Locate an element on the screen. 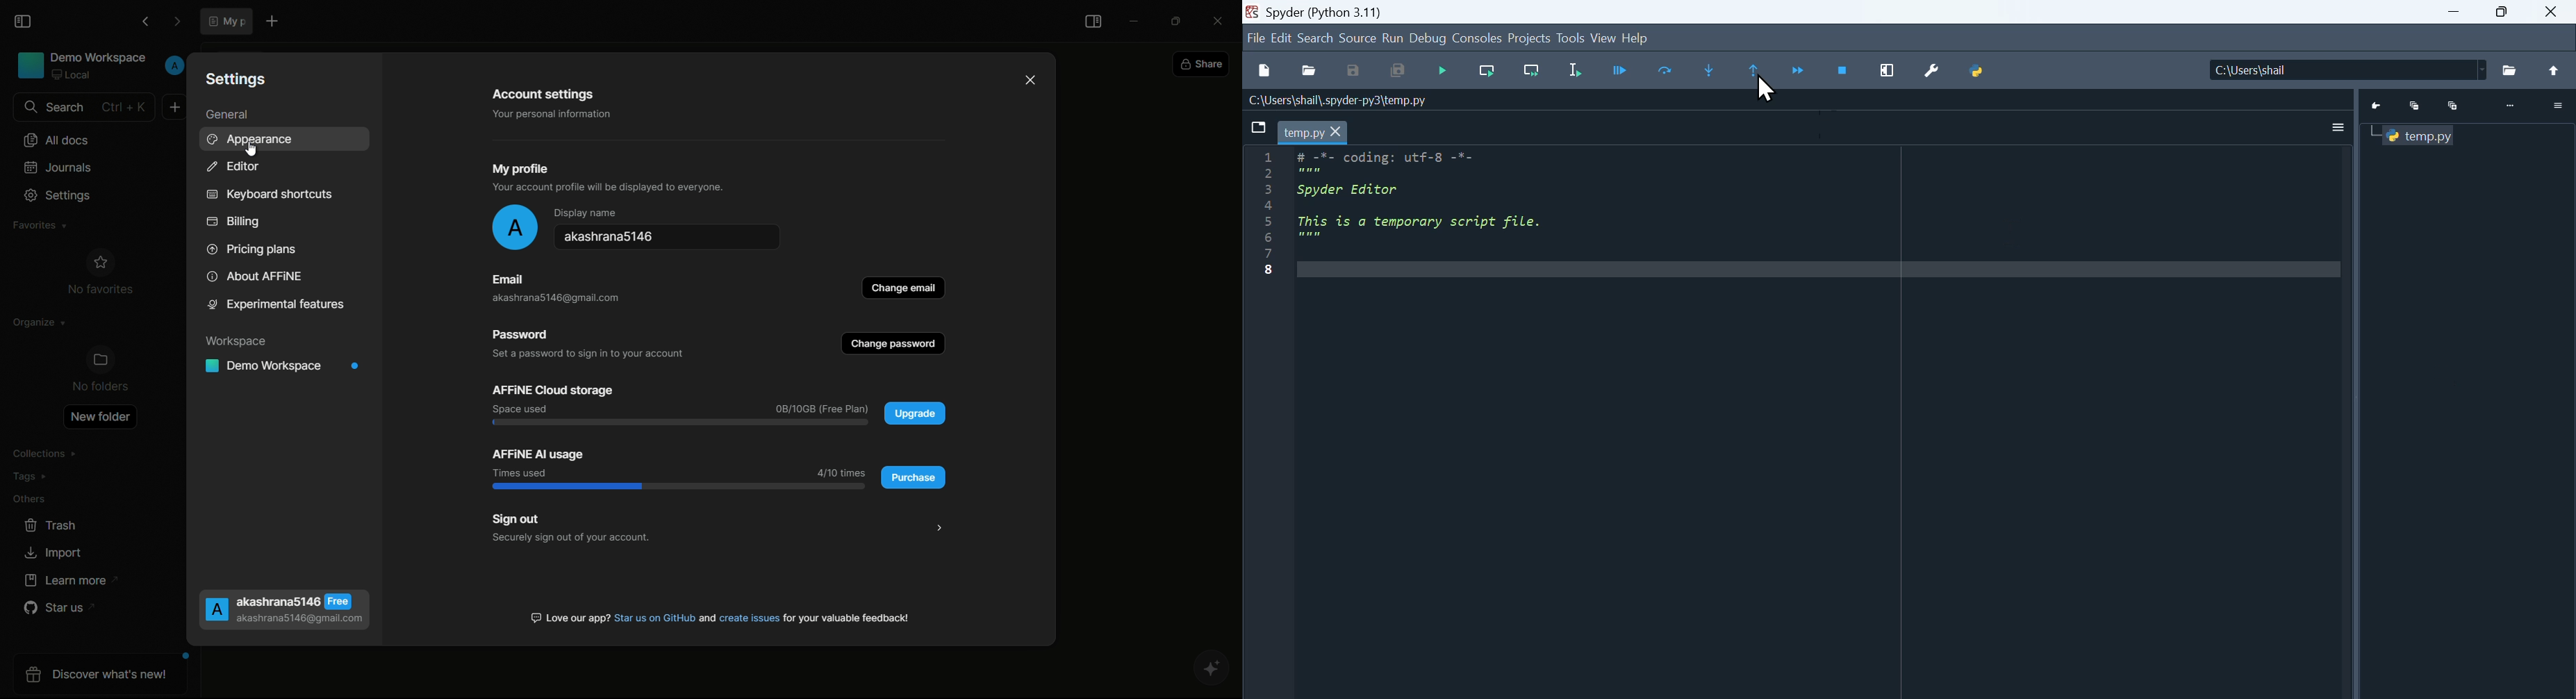 The height and width of the screenshot is (700, 2576). Save all is located at coordinates (1397, 70).